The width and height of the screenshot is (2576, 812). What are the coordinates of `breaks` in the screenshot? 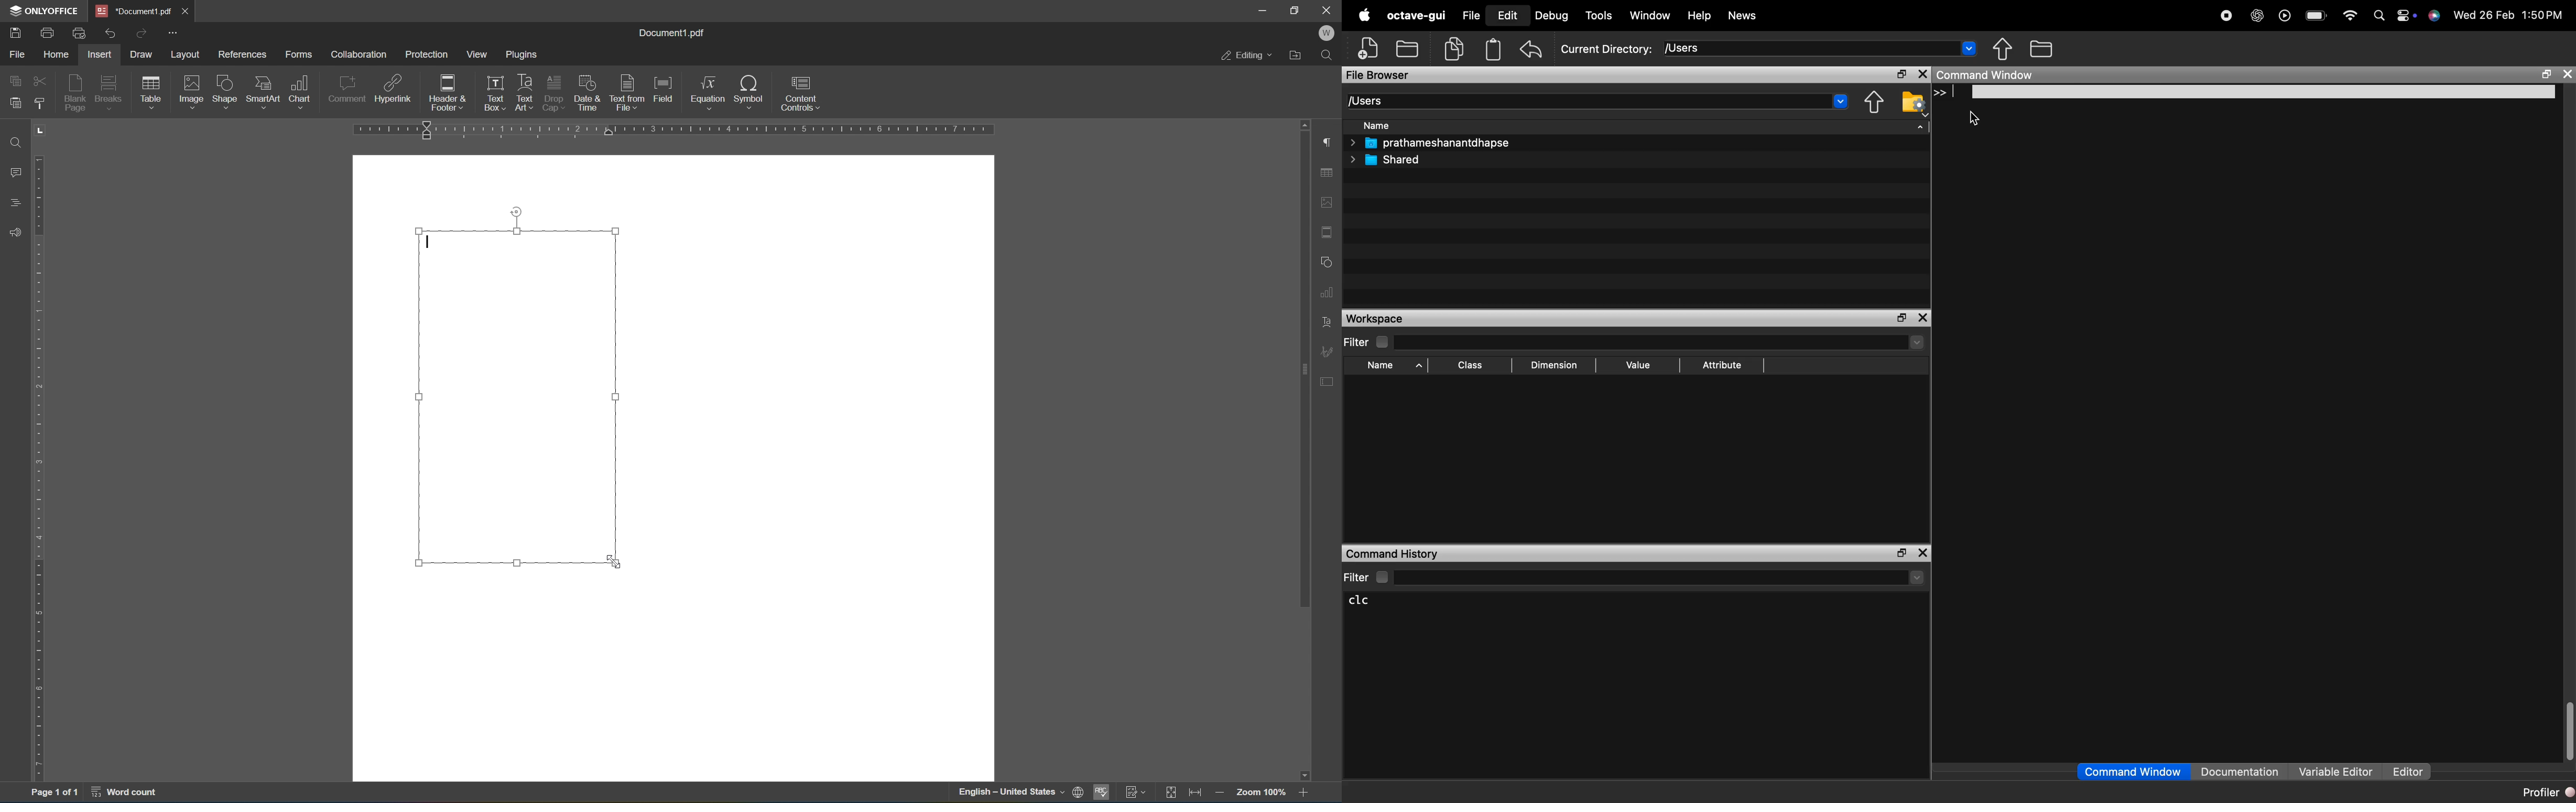 It's located at (111, 92).